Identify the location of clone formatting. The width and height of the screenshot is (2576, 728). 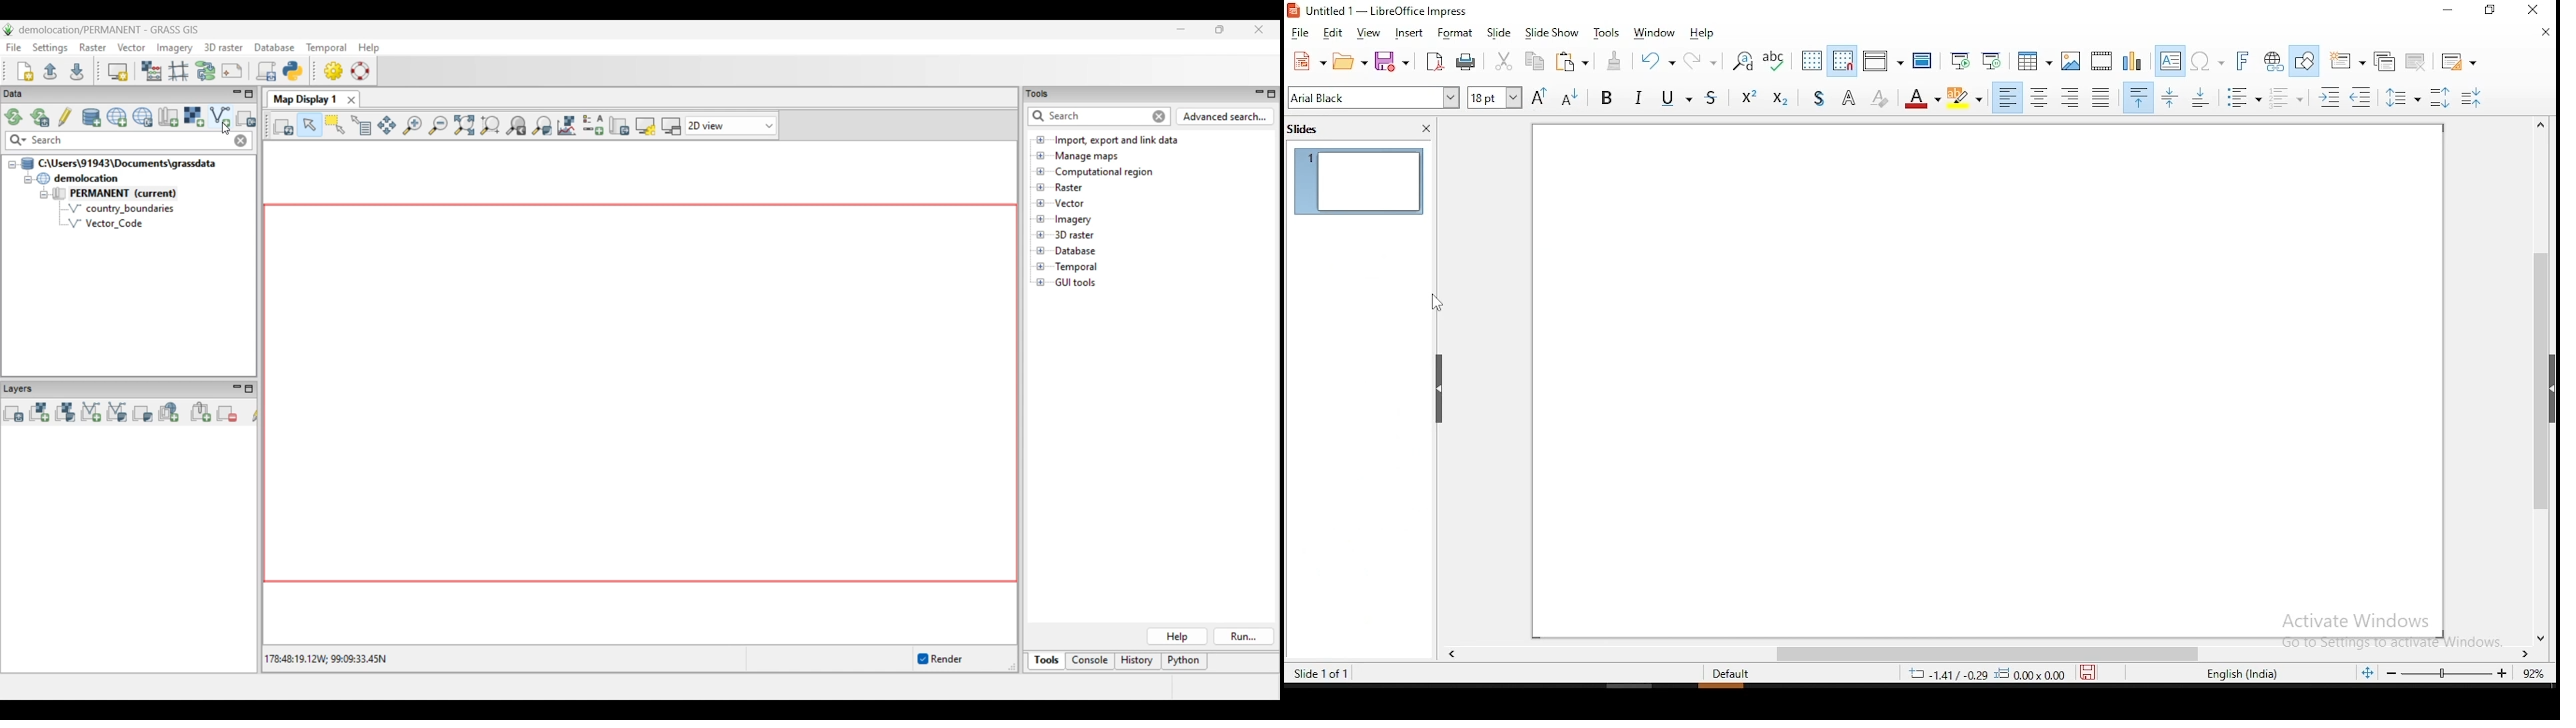
(1619, 63).